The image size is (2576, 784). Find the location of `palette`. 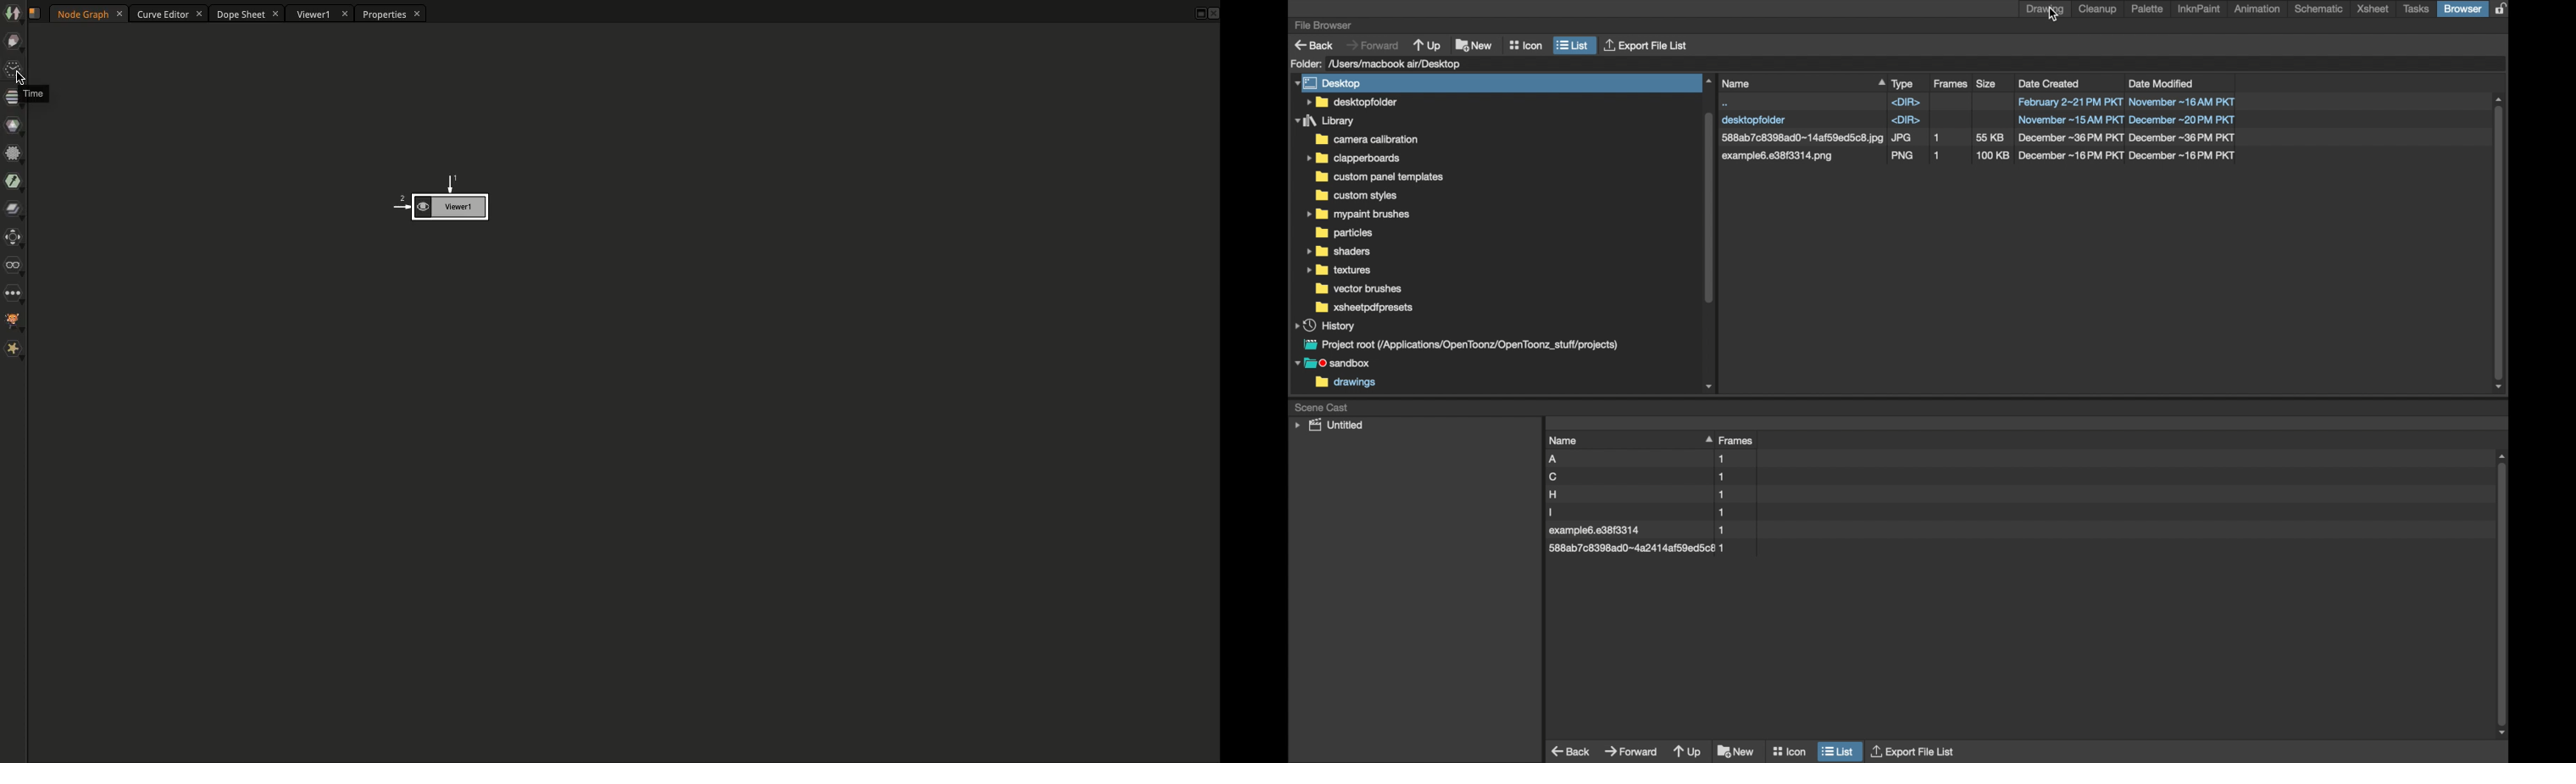

palette is located at coordinates (2148, 8).